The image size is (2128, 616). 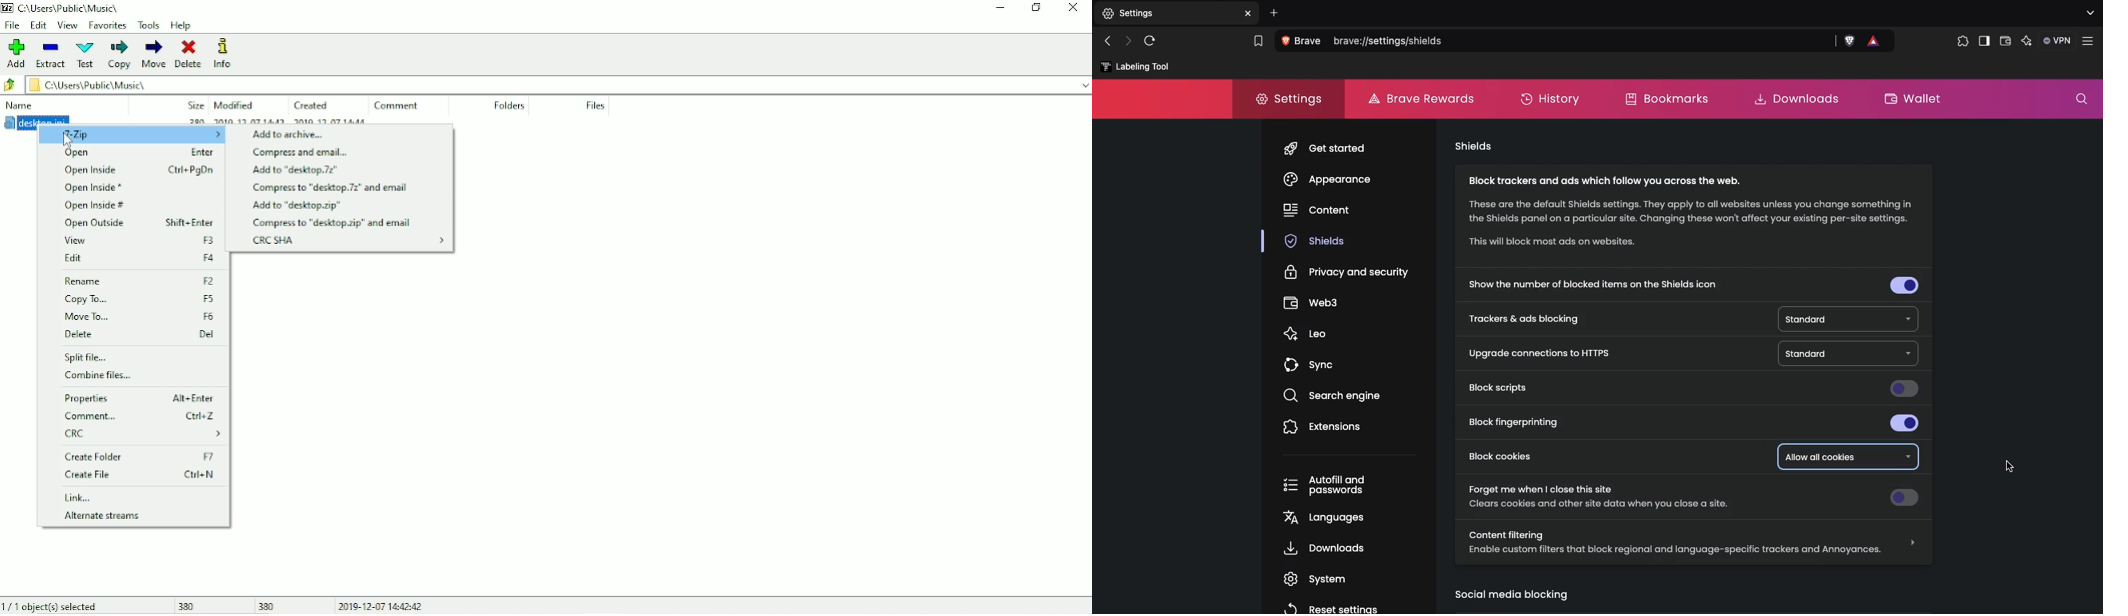 What do you see at coordinates (14, 26) in the screenshot?
I see `File` at bounding box center [14, 26].